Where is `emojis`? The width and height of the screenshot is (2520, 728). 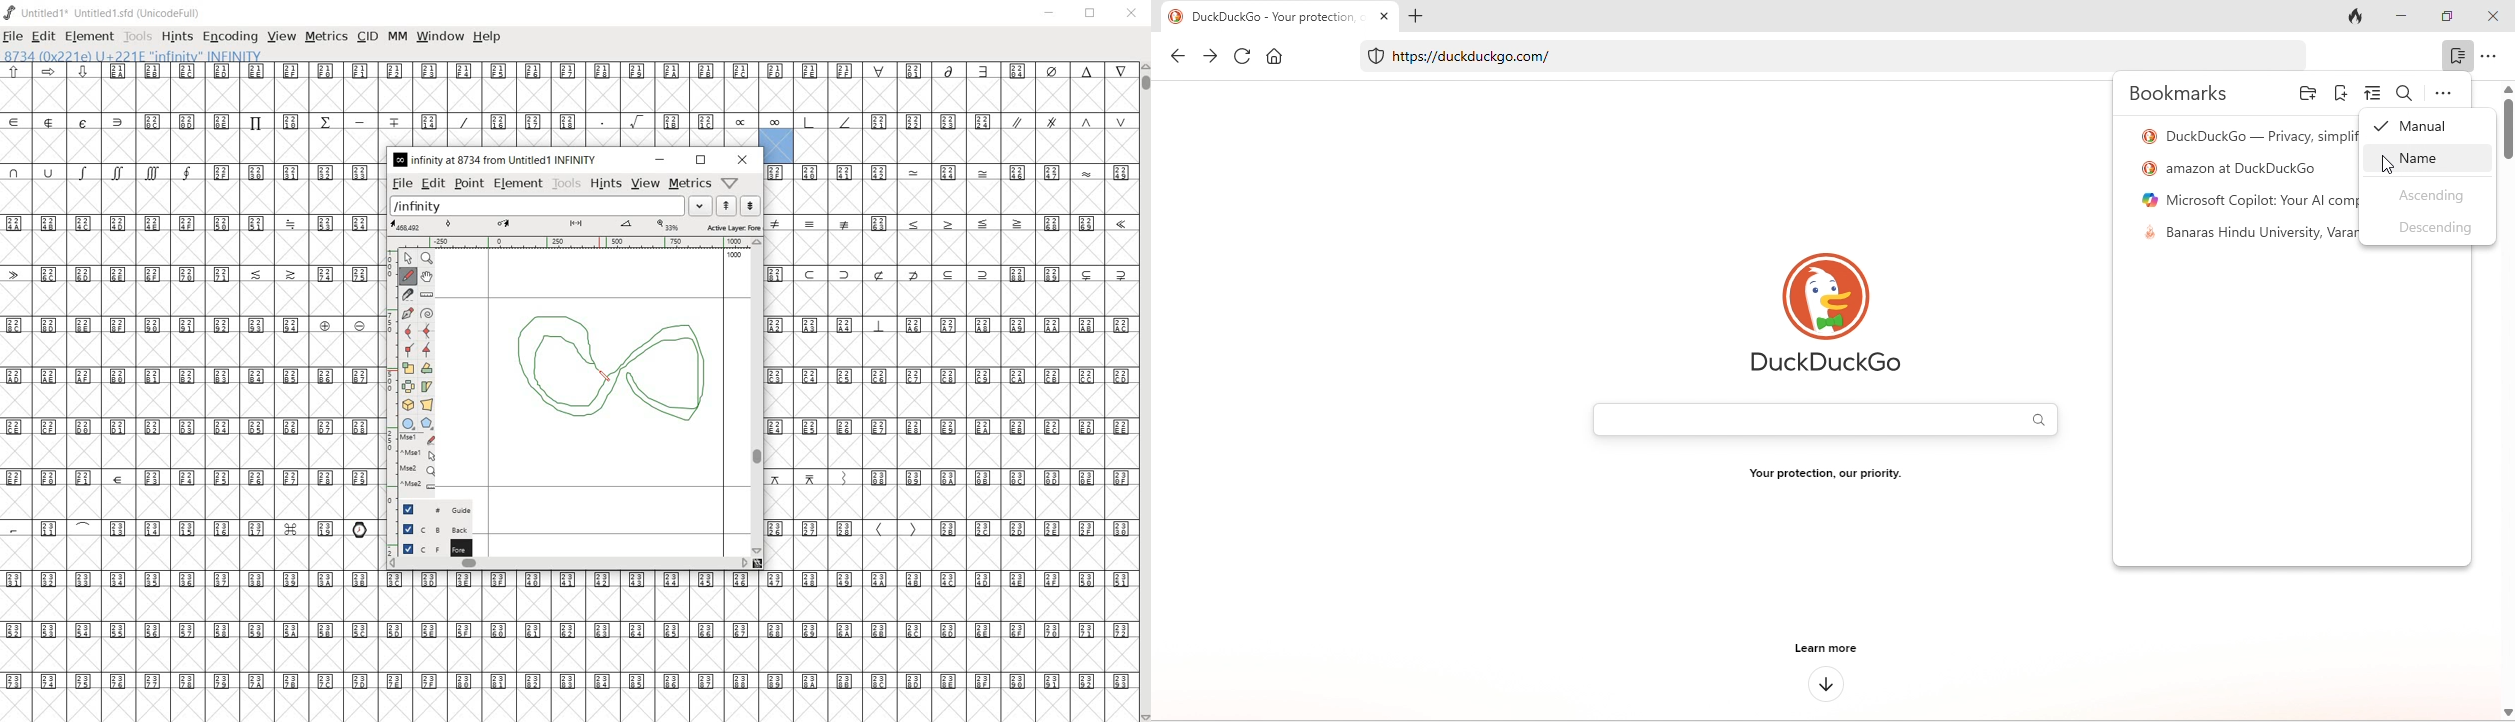 emojis is located at coordinates (362, 528).